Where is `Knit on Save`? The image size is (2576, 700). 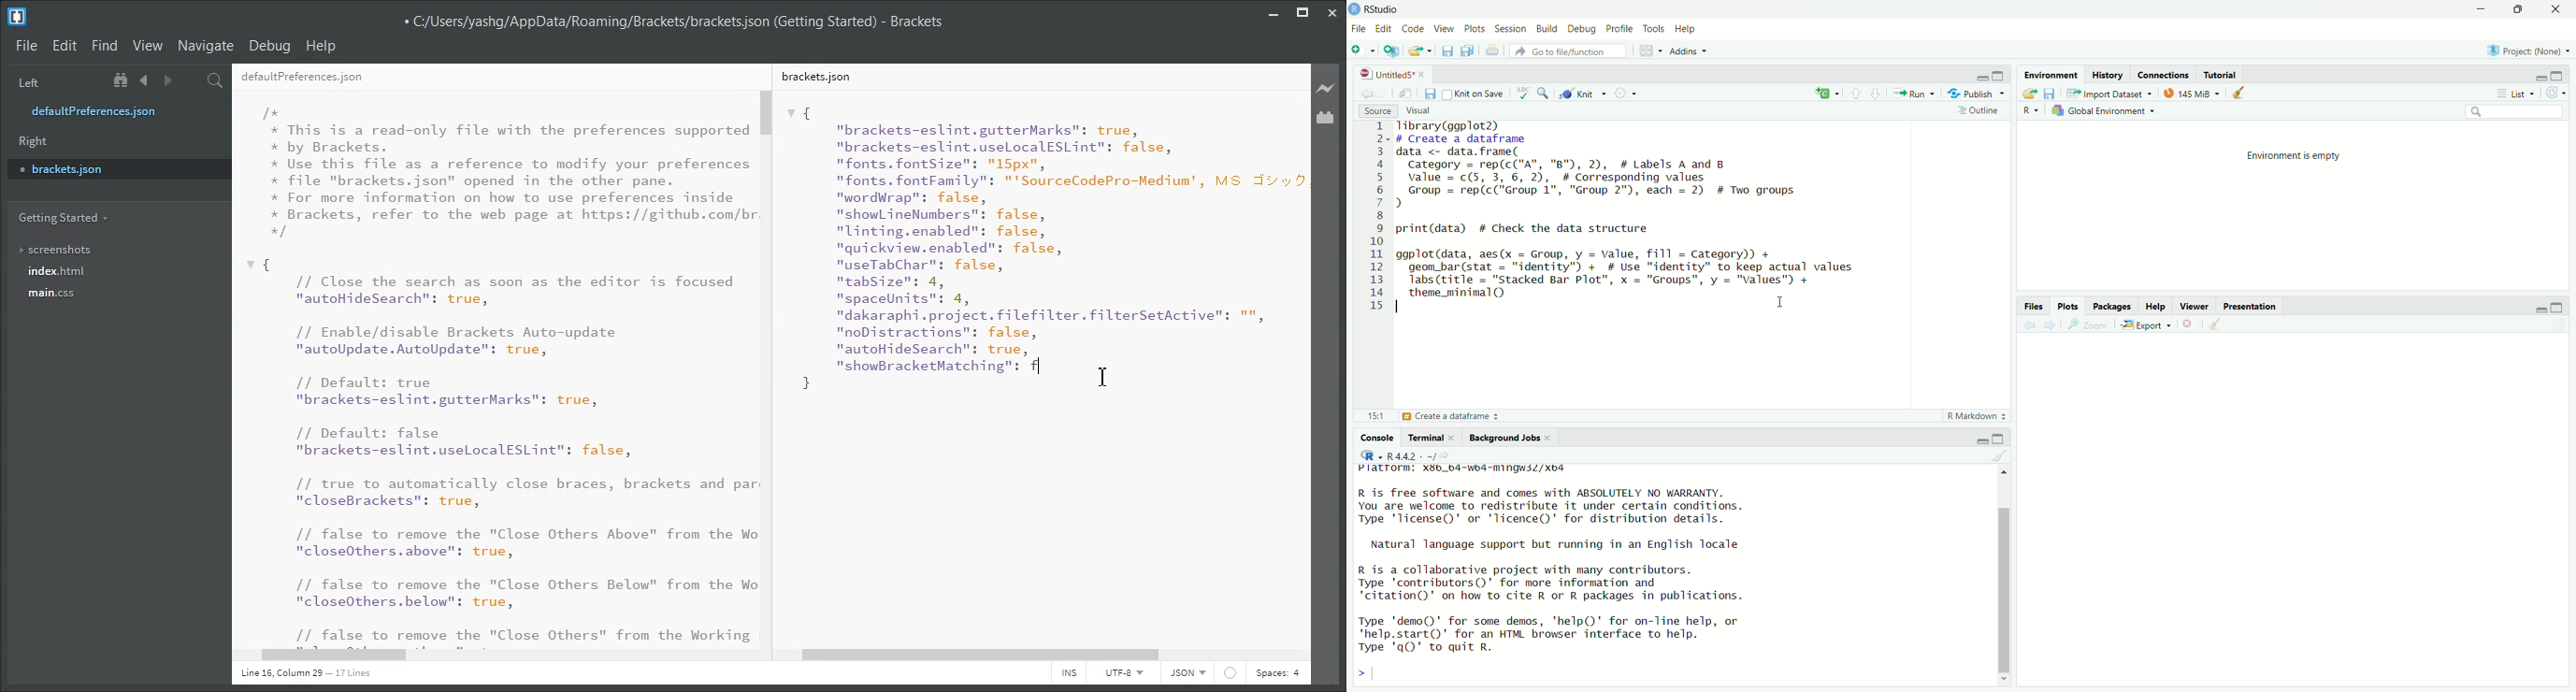
Knit on Save is located at coordinates (1475, 93).